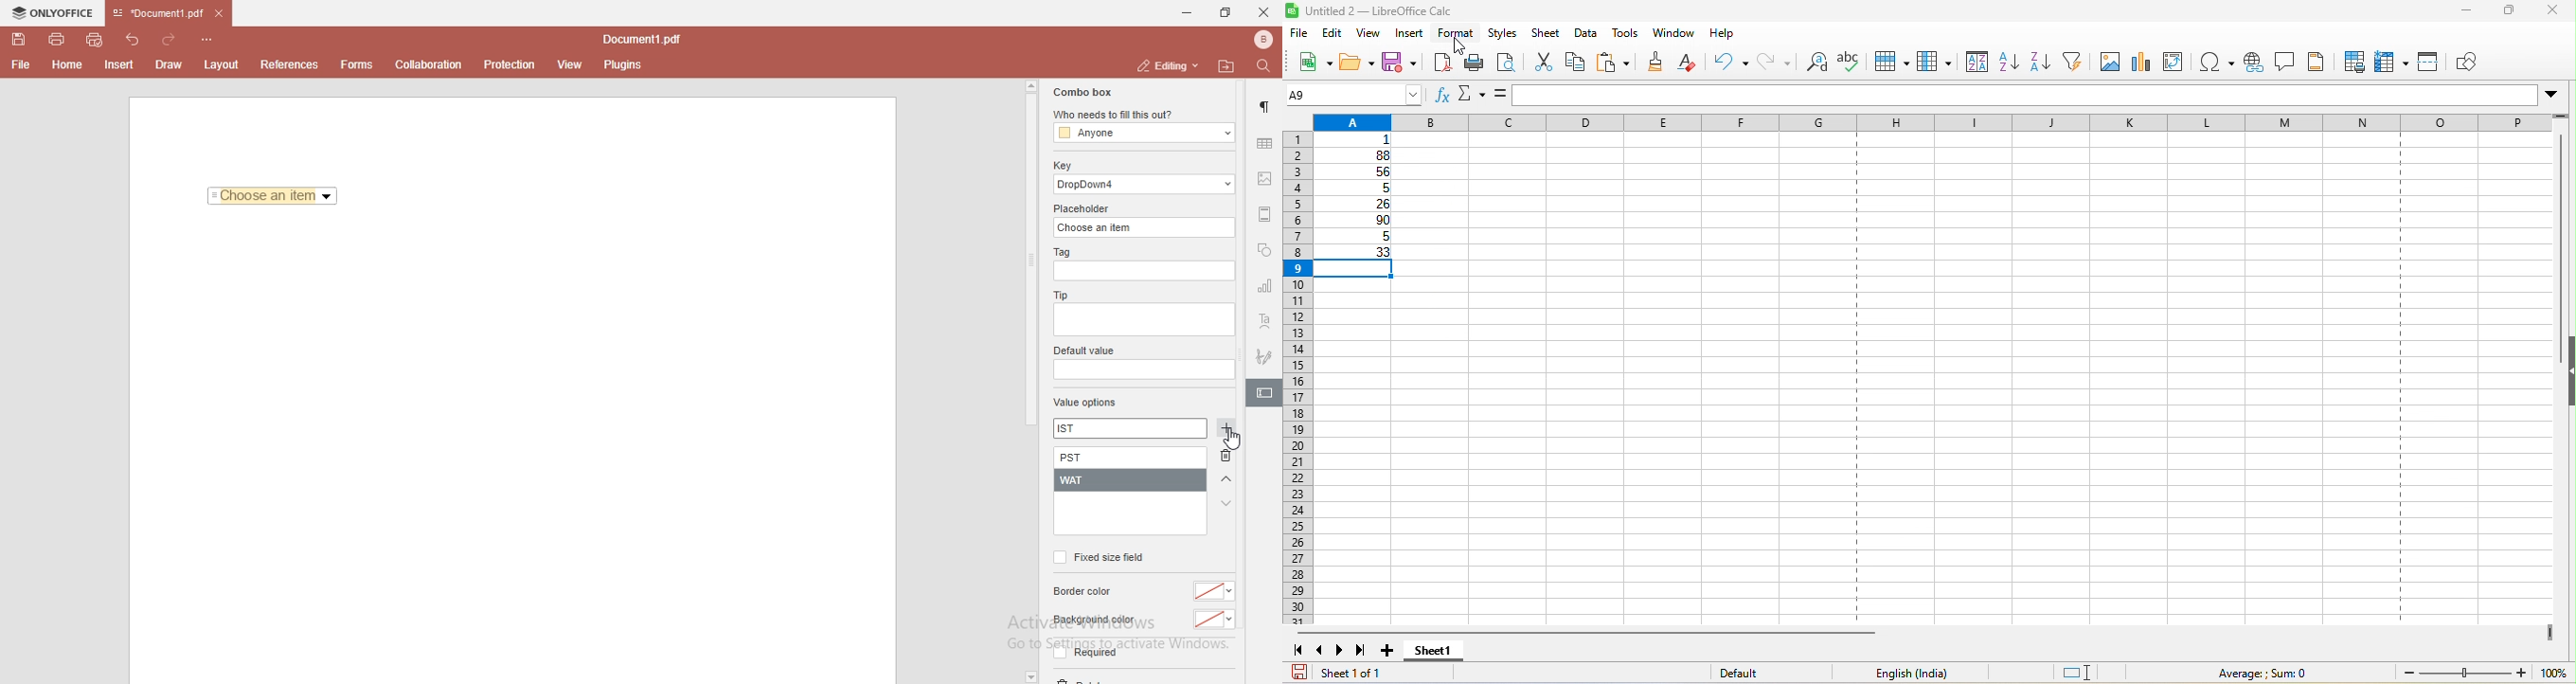 Image resolution: width=2576 pixels, height=700 pixels. I want to click on Insert, so click(119, 66).